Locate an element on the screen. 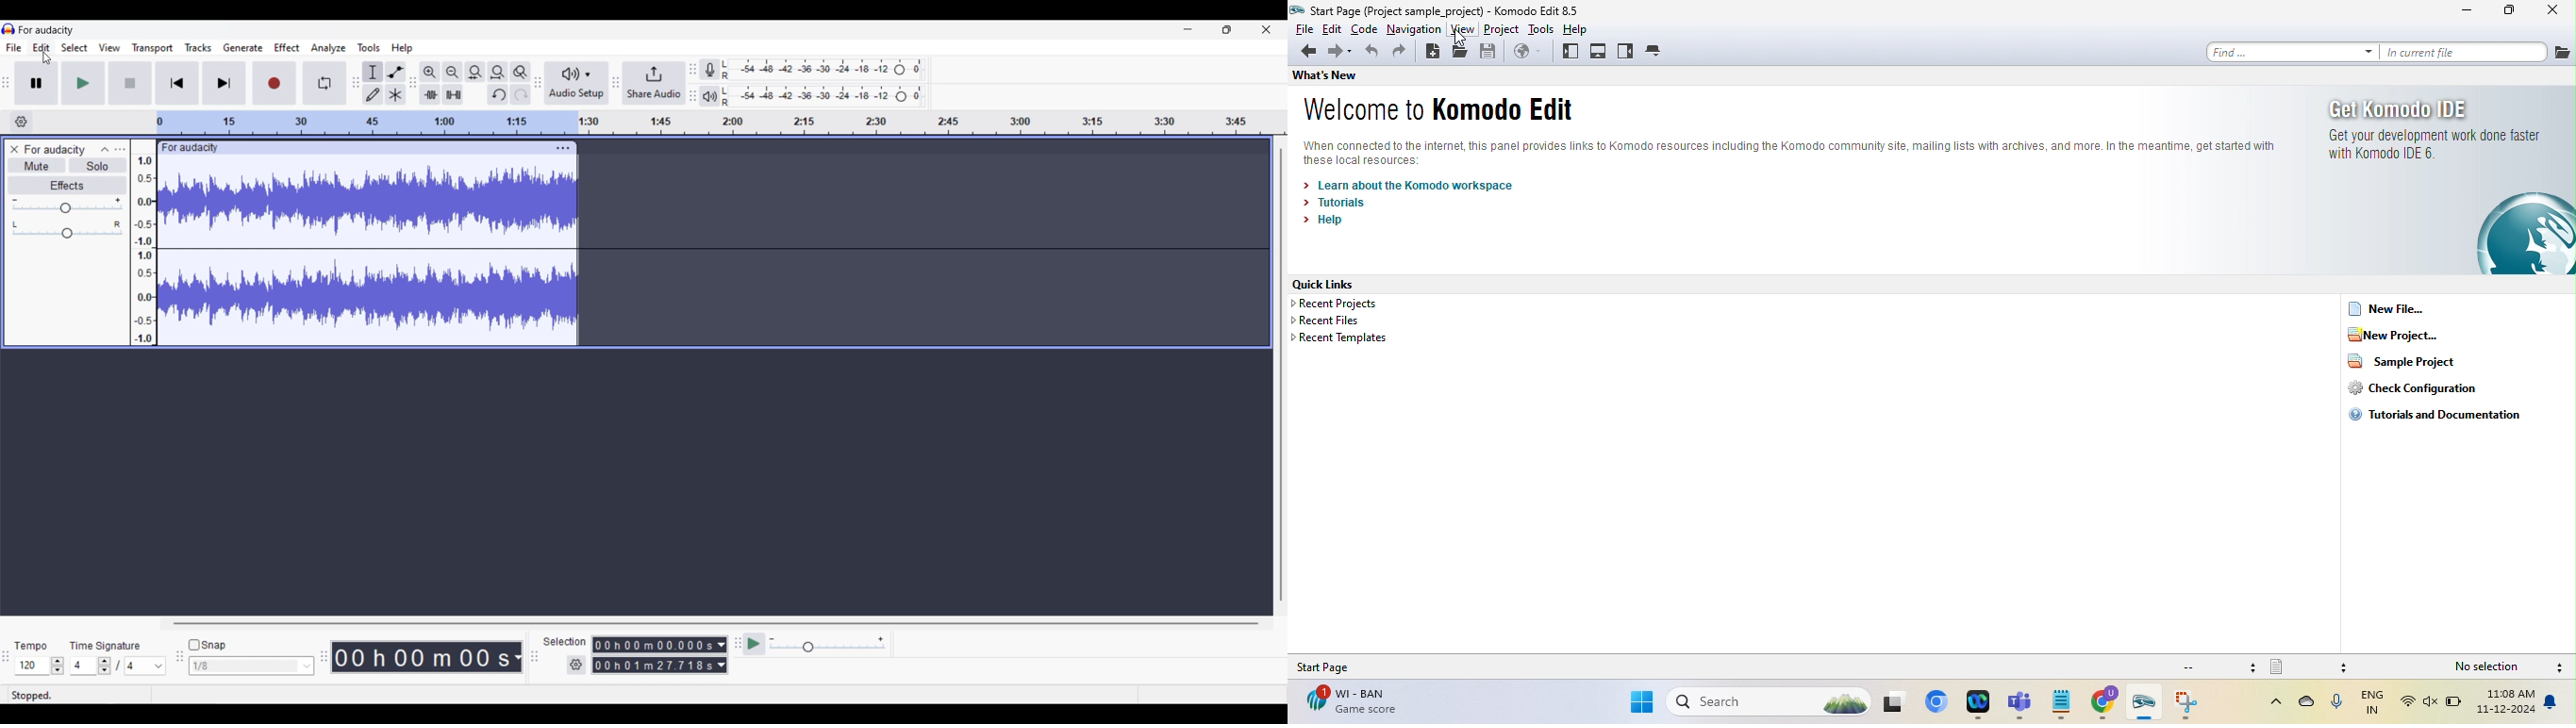 This screenshot has width=2576, height=728. Help menu is located at coordinates (402, 49).